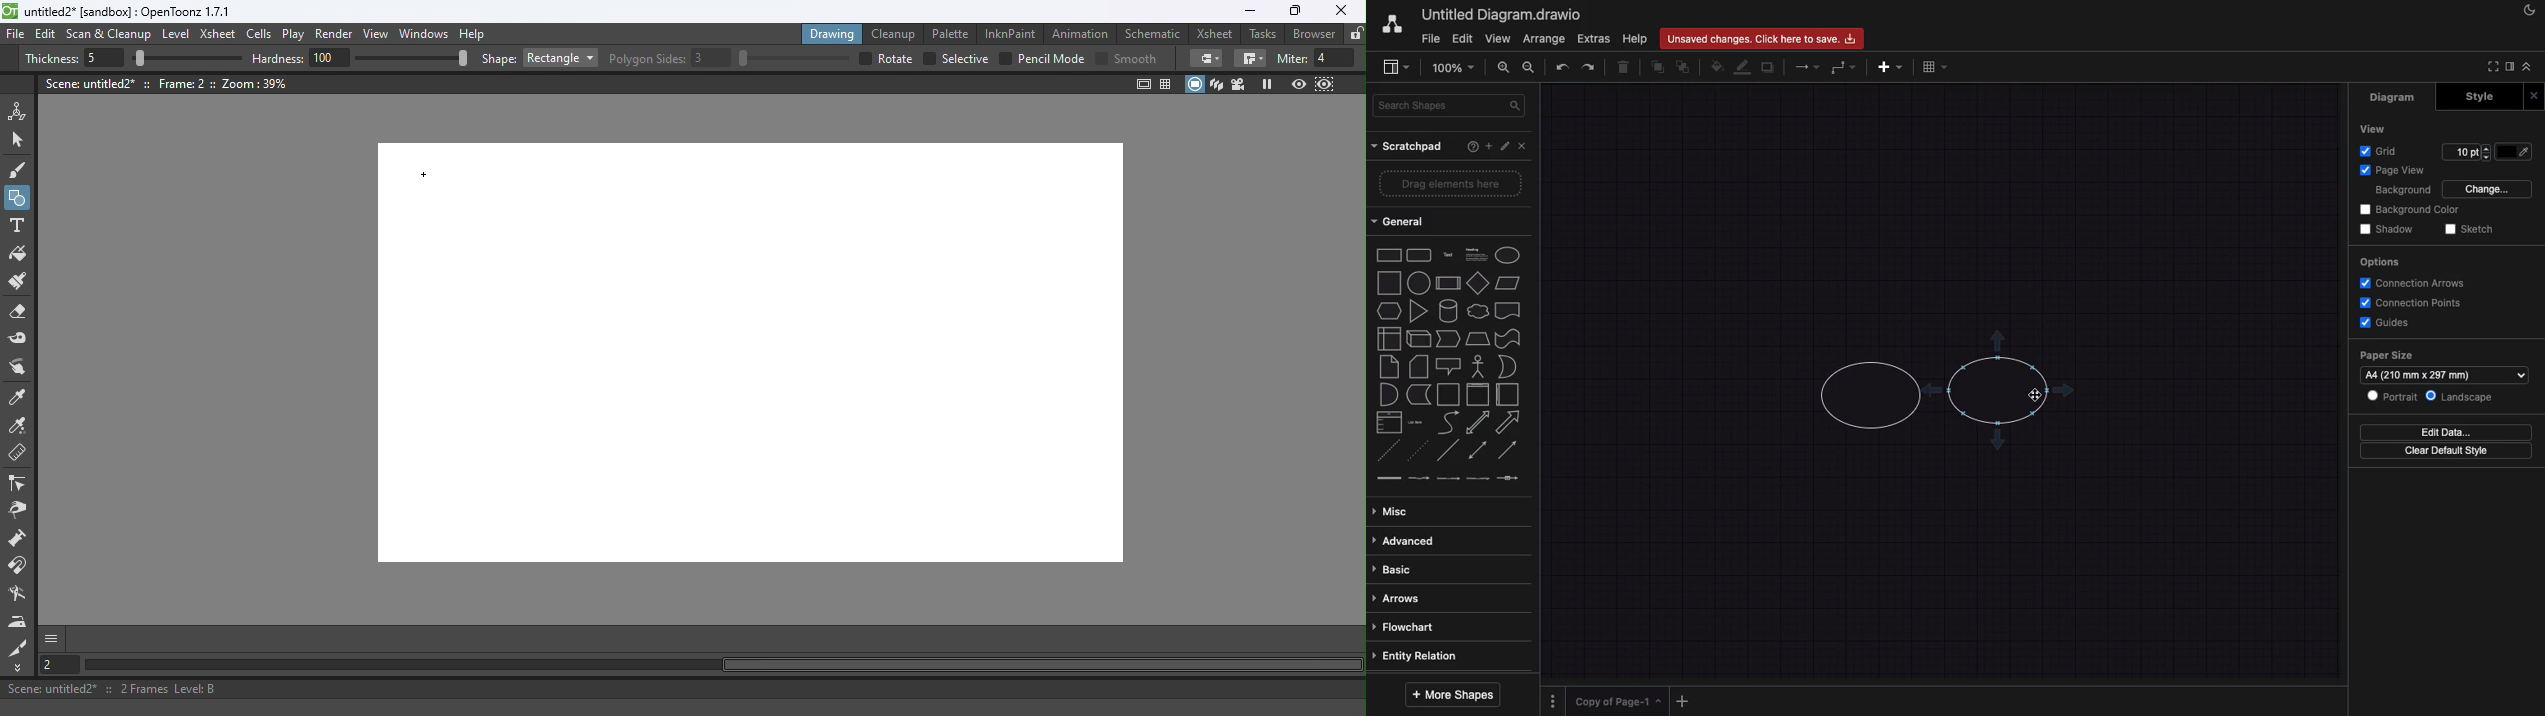 This screenshot has width=2548, height=728. Describe the element at coordinates (1451, 68) in the screenshot. I see `100% zoom` at that location.